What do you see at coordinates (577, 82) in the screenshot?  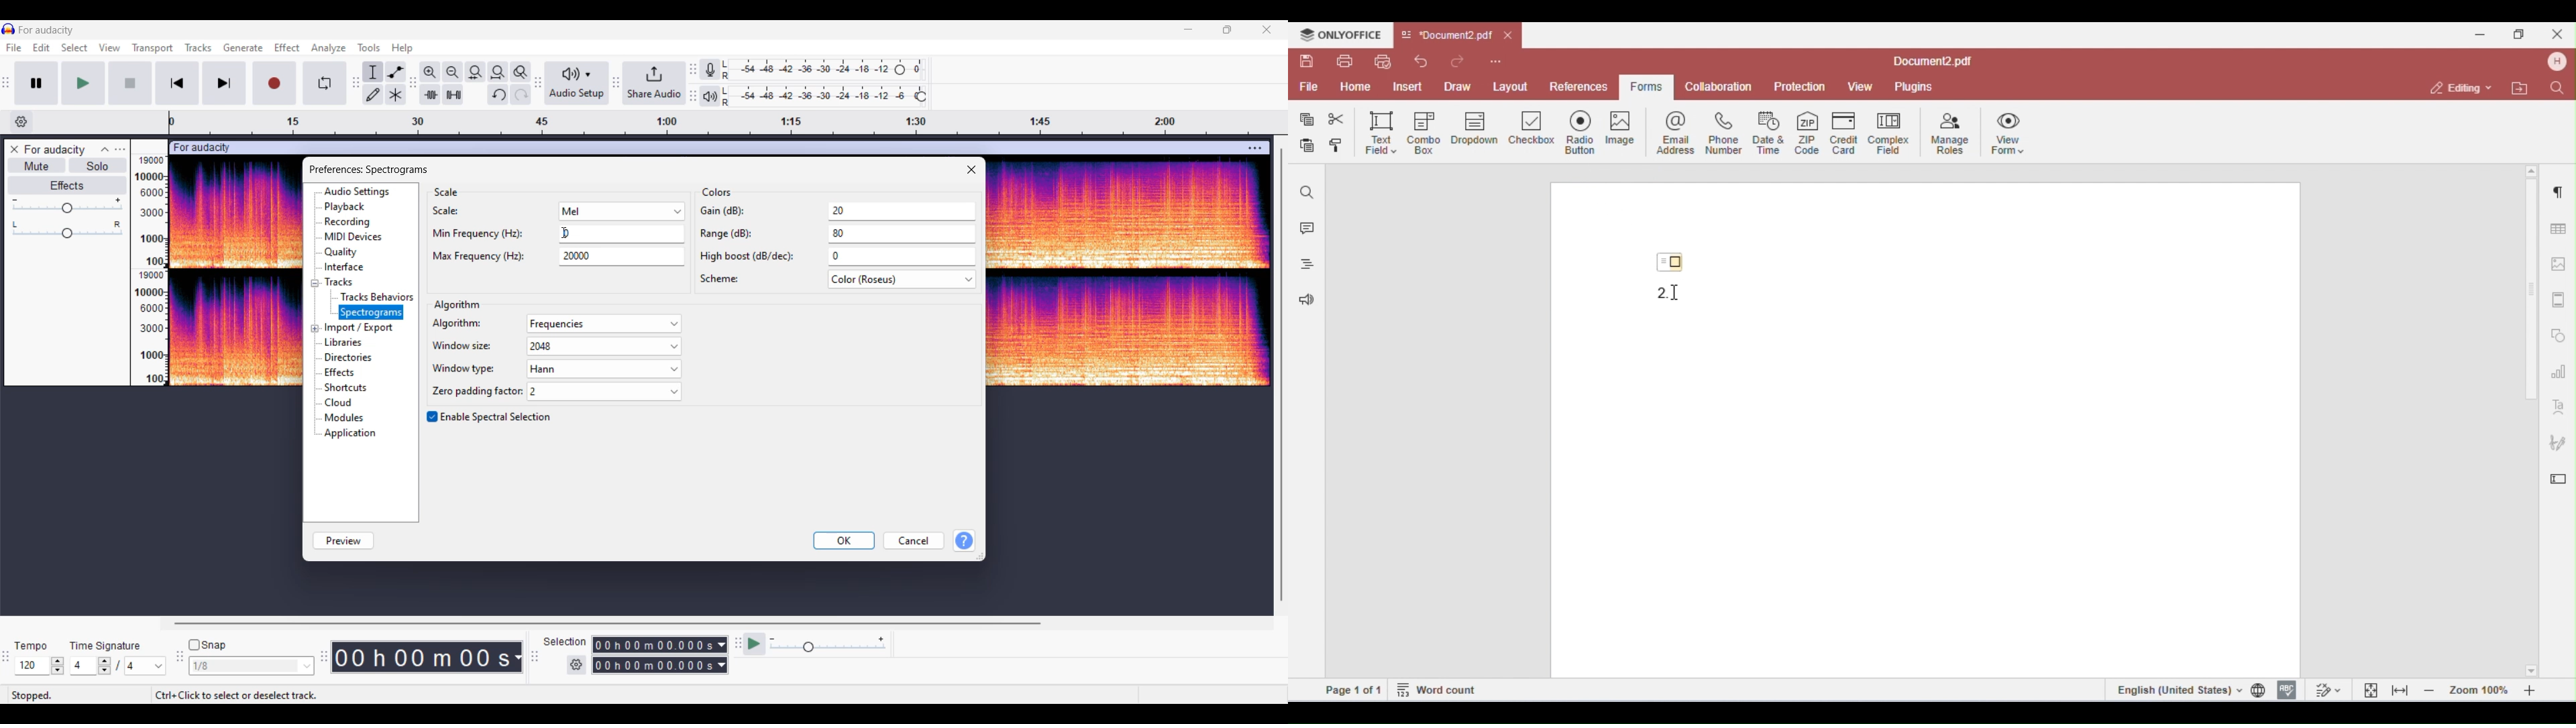 I see `Audio setup` at bounding box center [577, 82].